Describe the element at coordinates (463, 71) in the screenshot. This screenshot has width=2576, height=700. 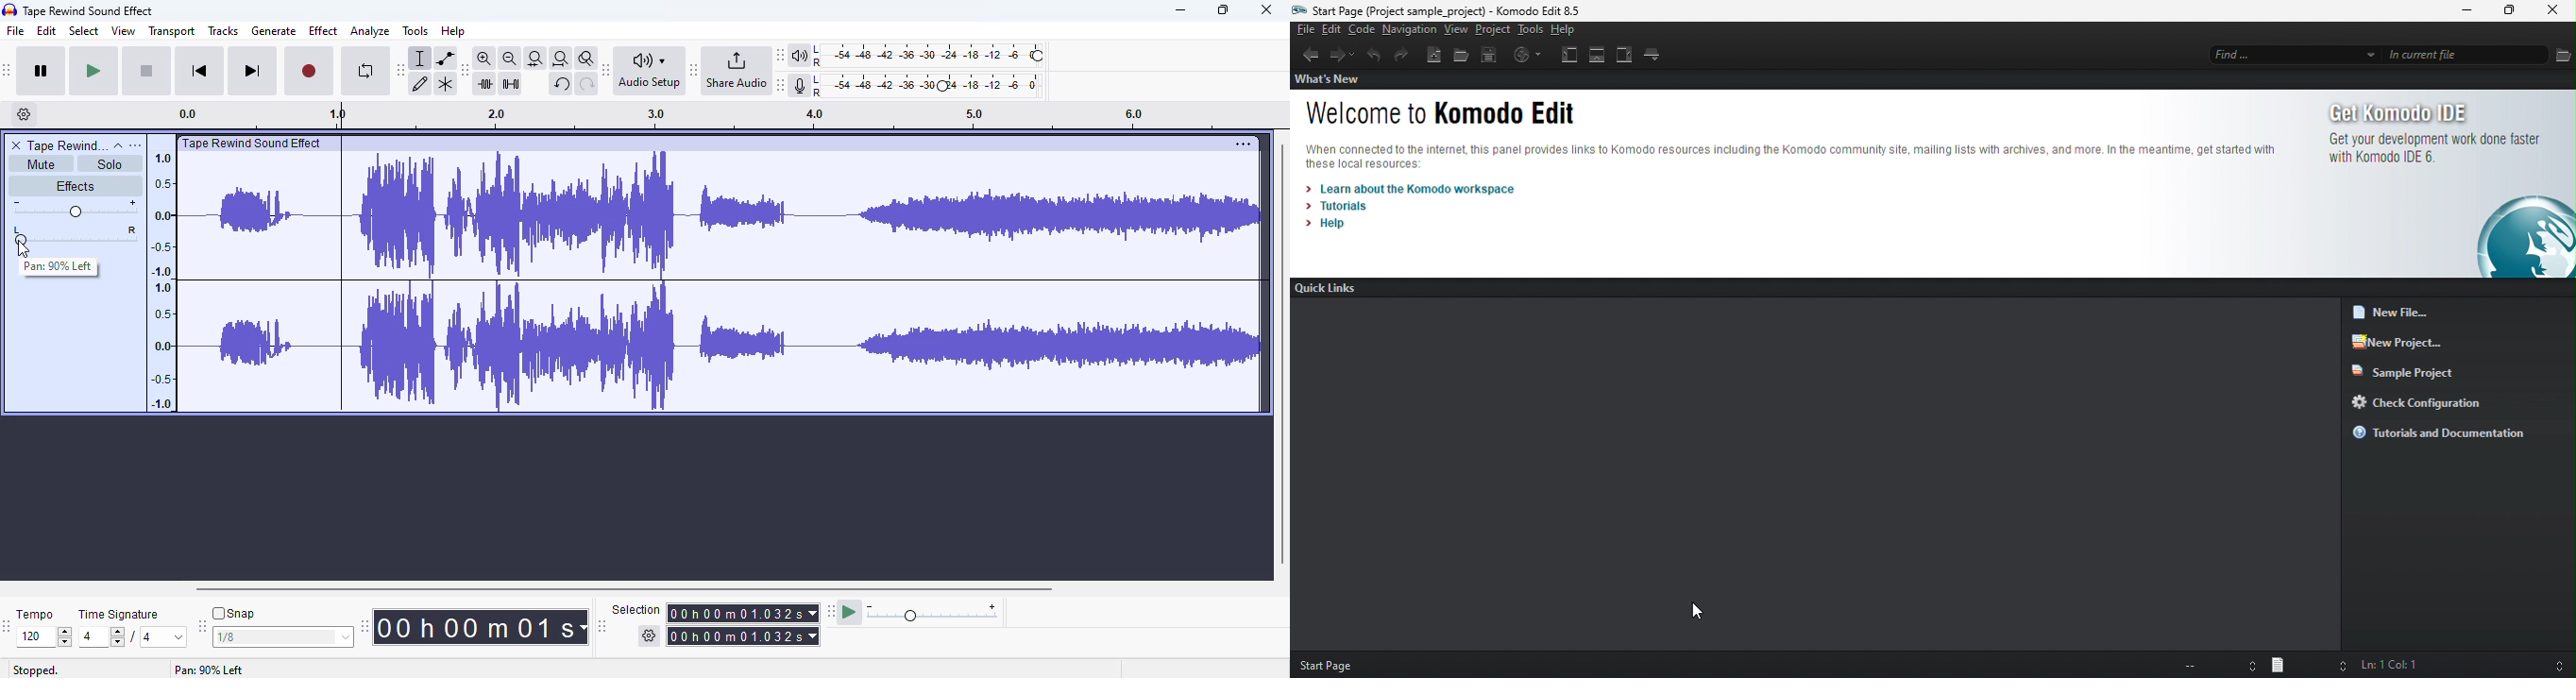
I see `audacity edit toolbar` at that location.